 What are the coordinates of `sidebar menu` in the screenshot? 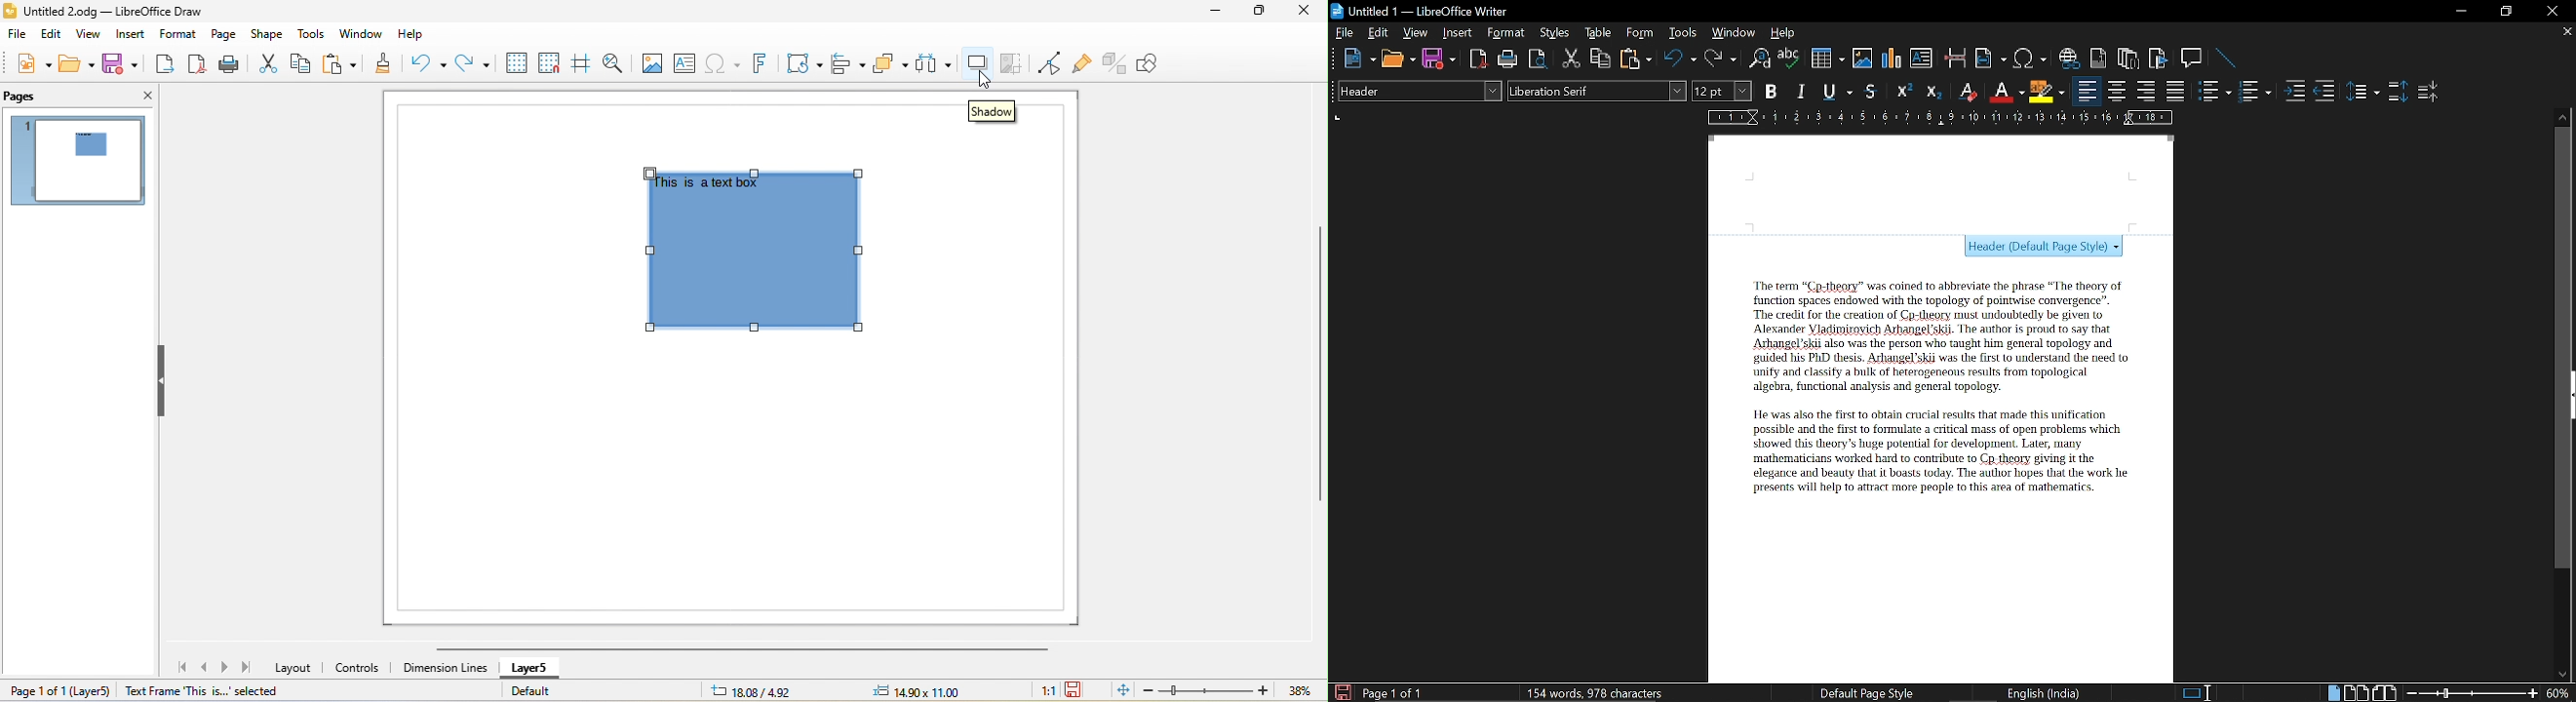 It's located at (2572, 395).